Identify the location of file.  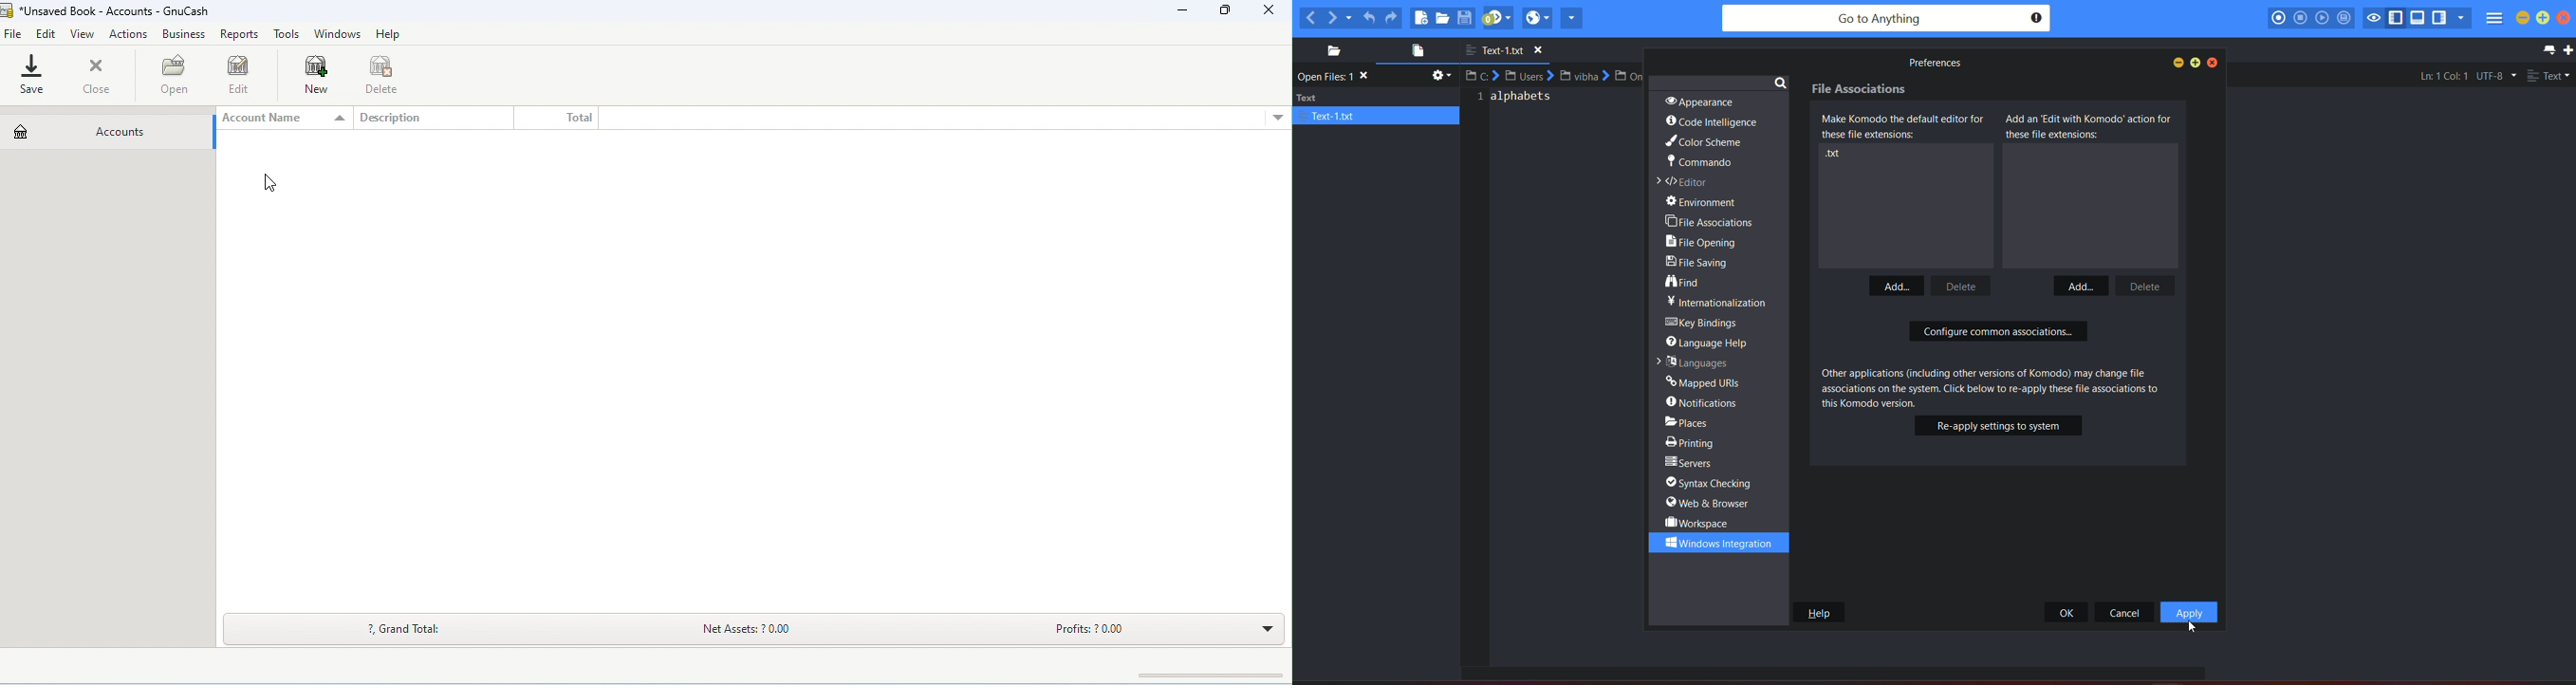
(13, 35).